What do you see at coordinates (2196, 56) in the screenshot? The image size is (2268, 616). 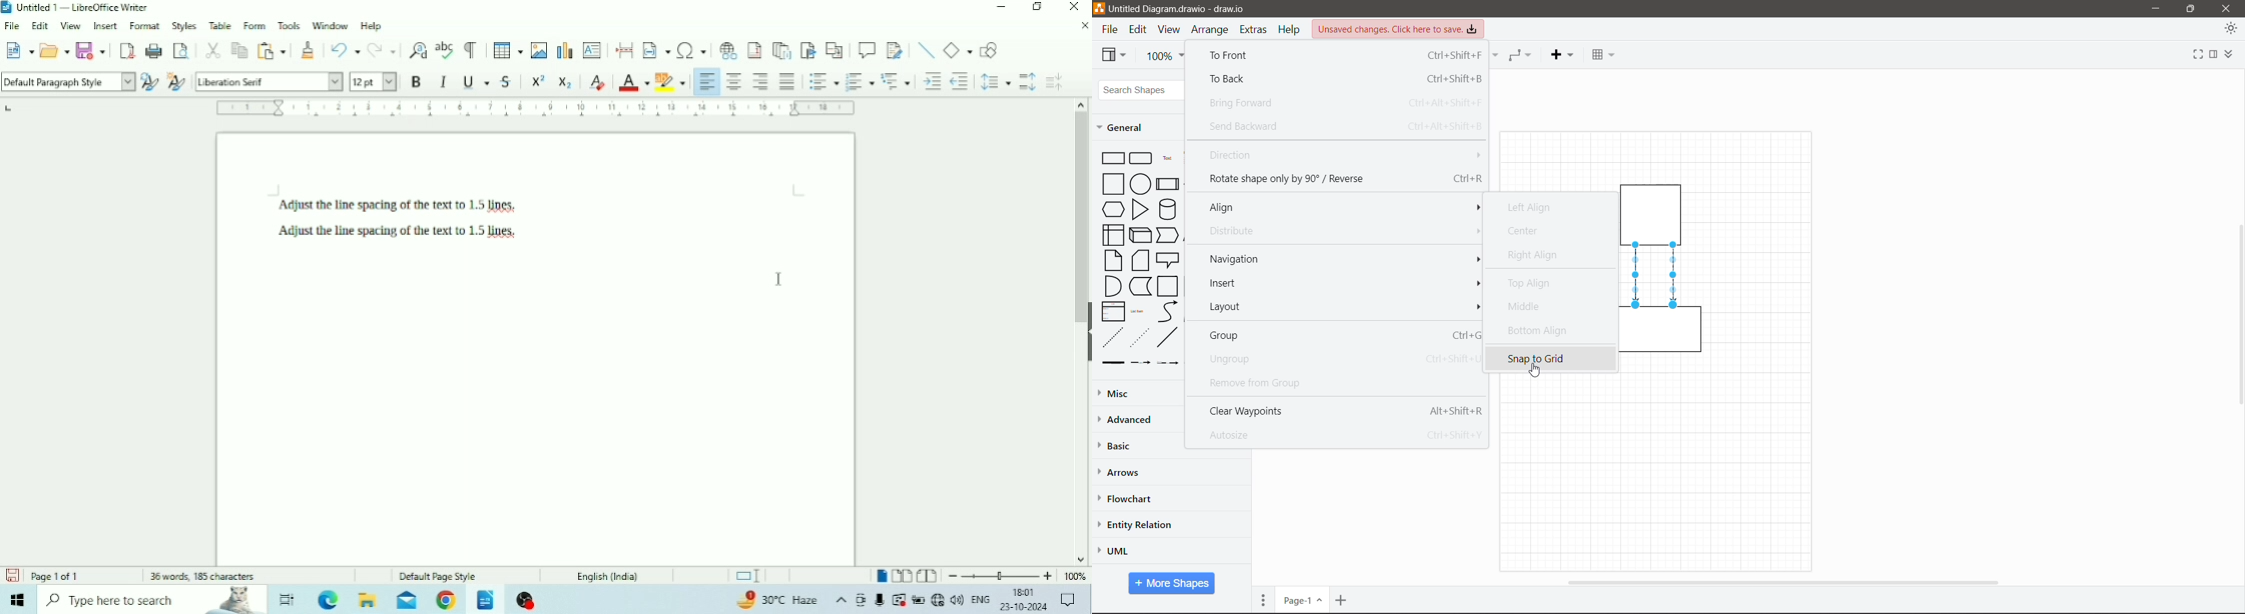 I see `Fullscreen` at bounding box center [2196, 56].